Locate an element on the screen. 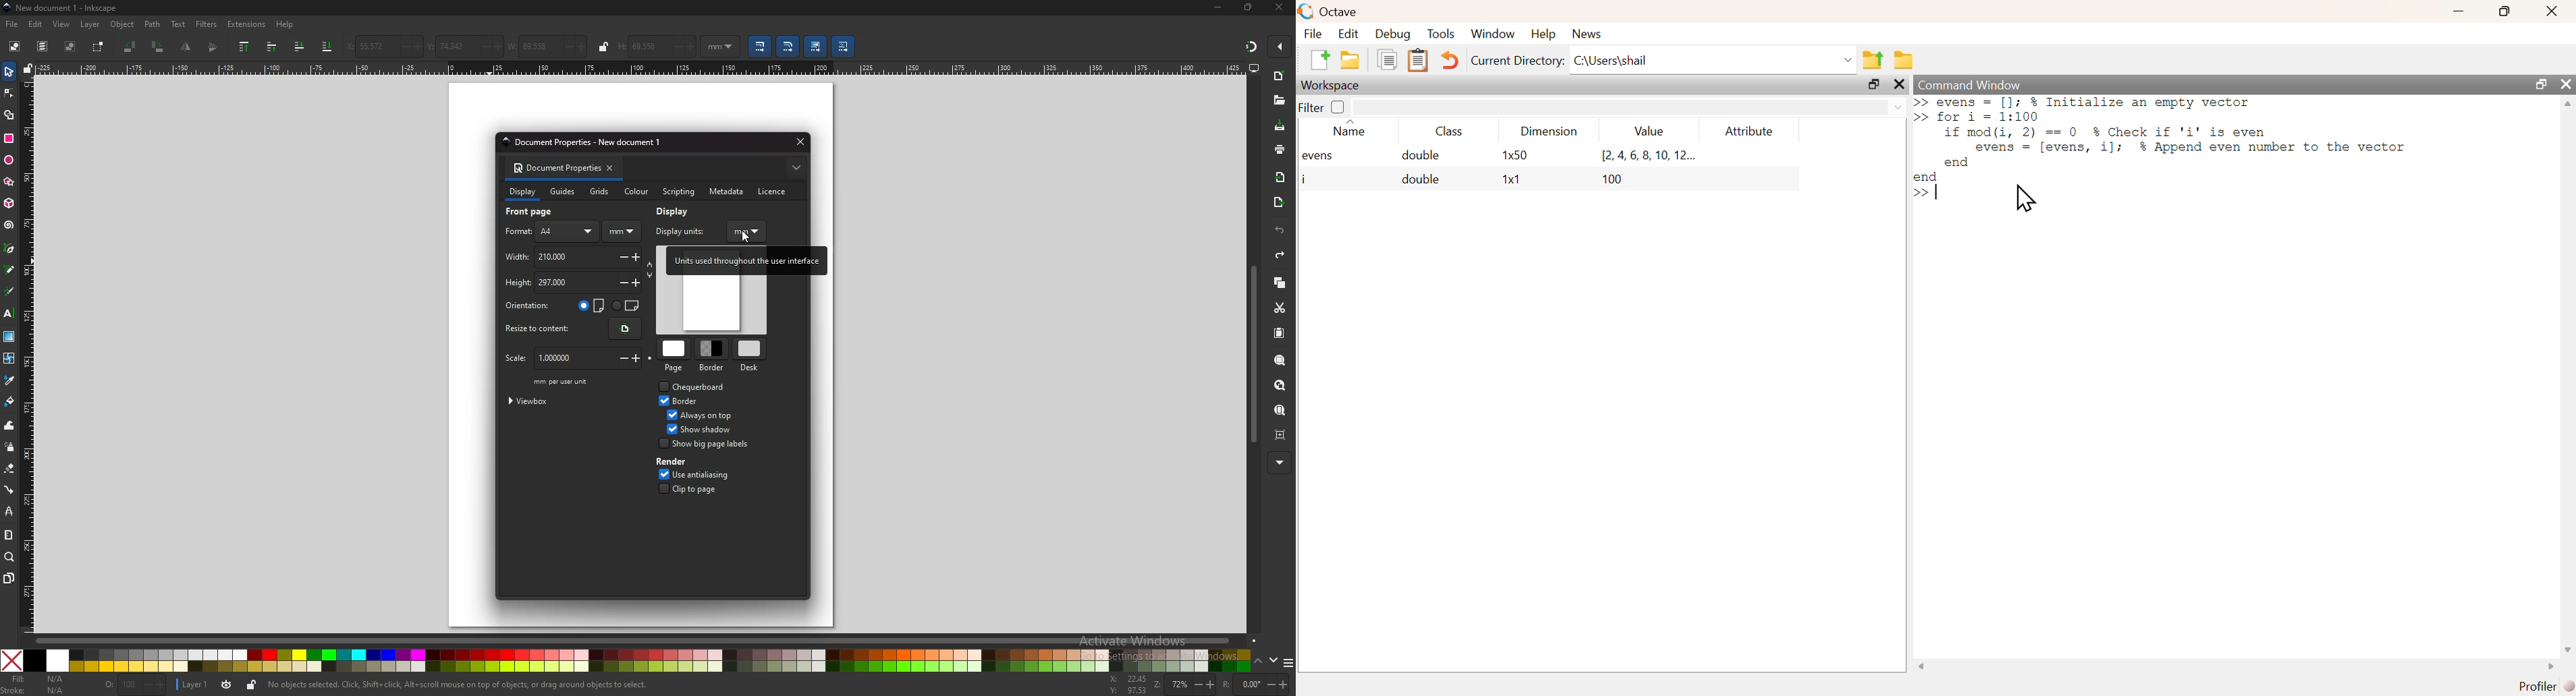 This screenshot has width=2576, height=700. mm is located at coordinates (712, 46).